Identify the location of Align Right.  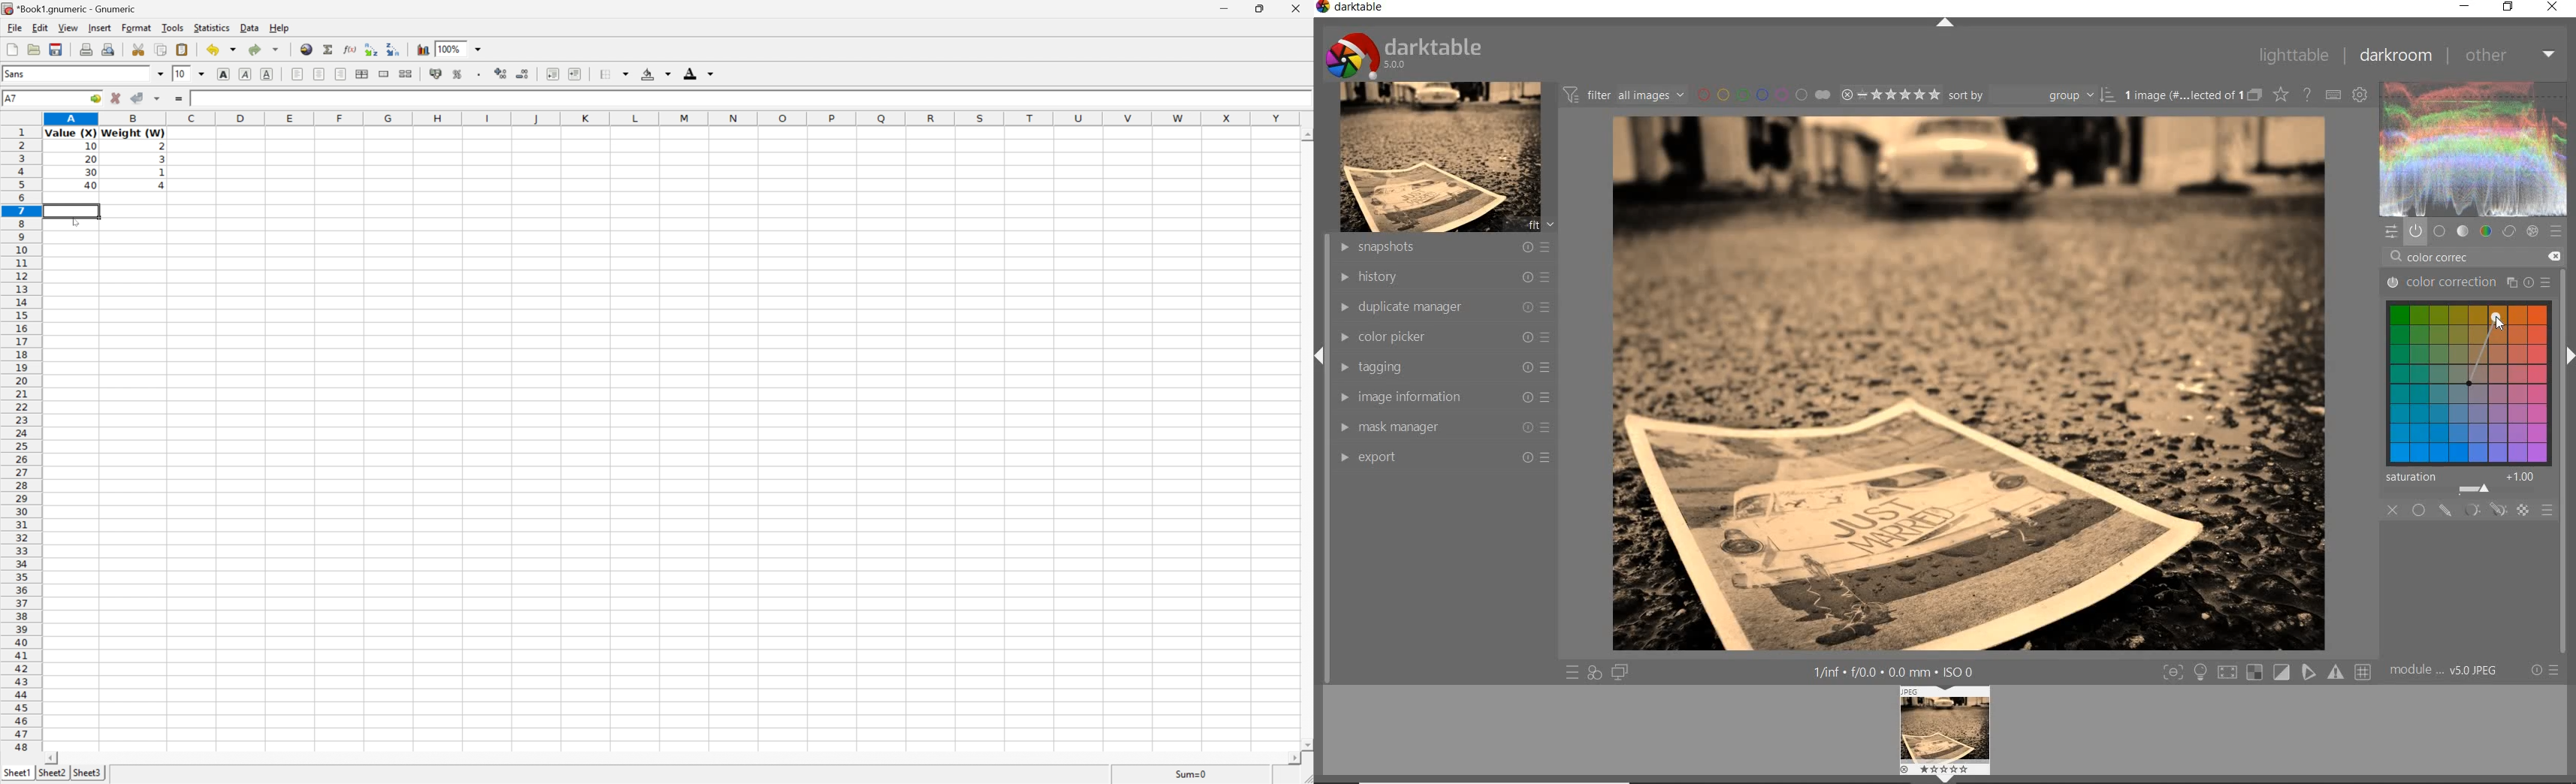
(342, 74).